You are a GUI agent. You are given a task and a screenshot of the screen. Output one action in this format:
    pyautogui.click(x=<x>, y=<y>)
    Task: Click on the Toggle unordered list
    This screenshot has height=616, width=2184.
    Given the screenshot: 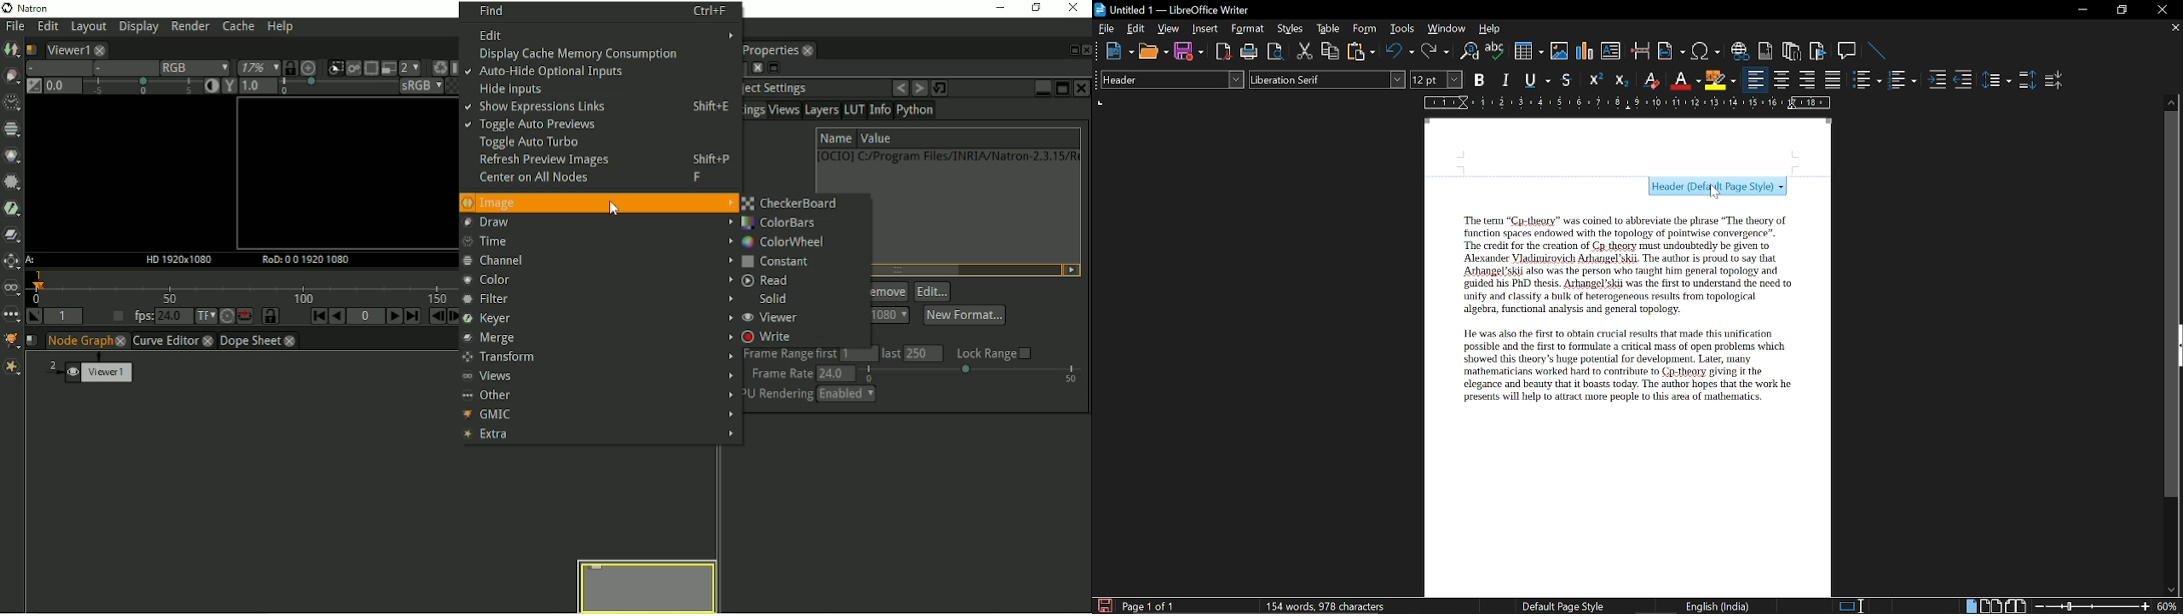 What is the action you would take?
    pyautogui.click(x=1901, y=80)
    